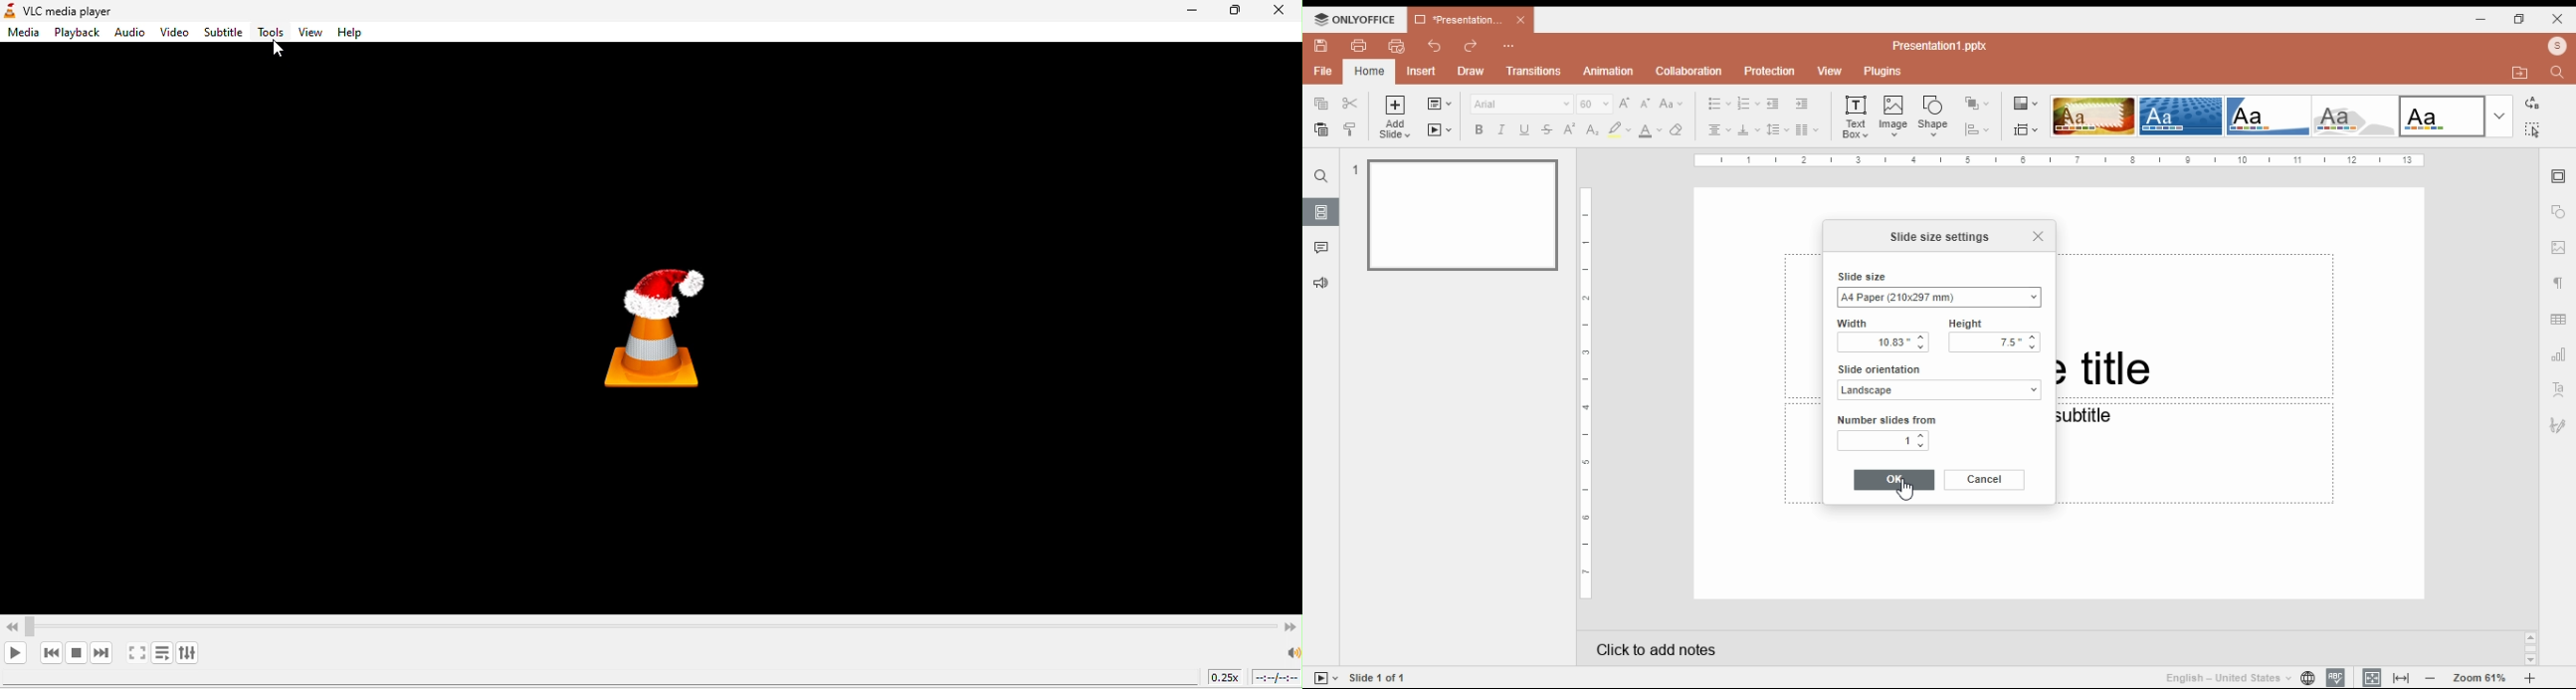 This screenshot has width=2576, height=700. What do you see at coordinates (1934, 115) in the screenshot?
I see `insert shape` at bounding box center [1934, 115].